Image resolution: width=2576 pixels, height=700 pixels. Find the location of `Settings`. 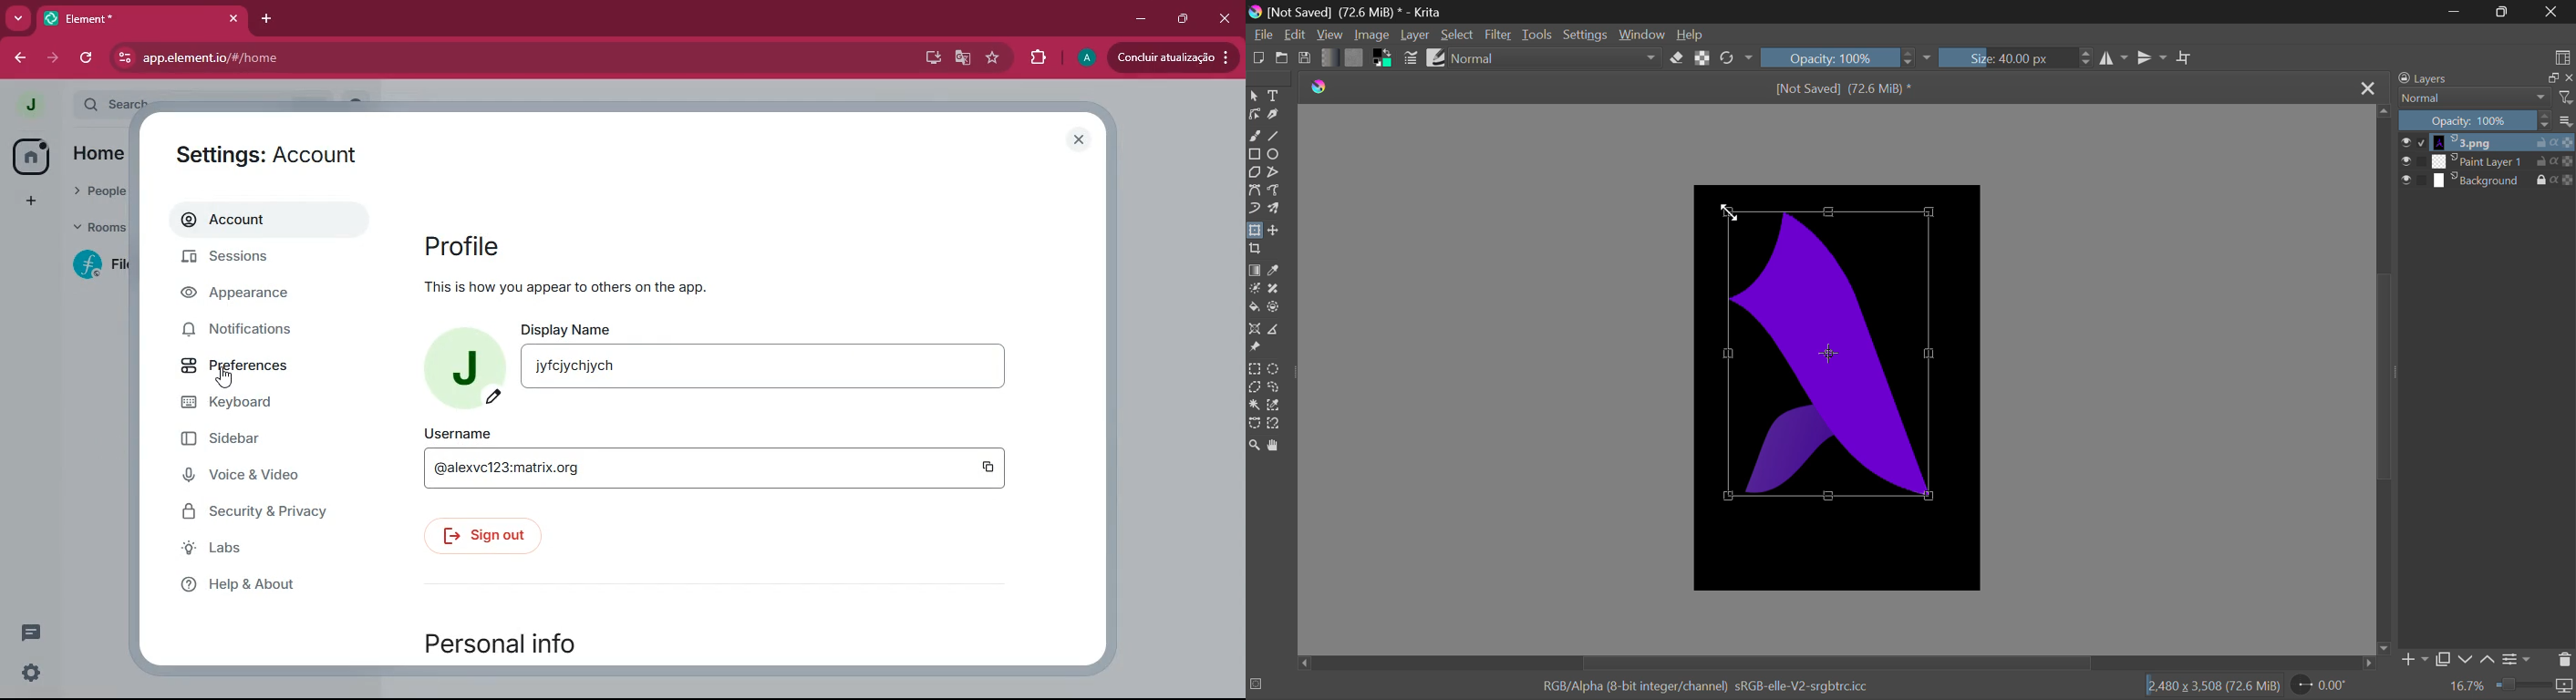

Settings is located at coordinates (2518, 660).